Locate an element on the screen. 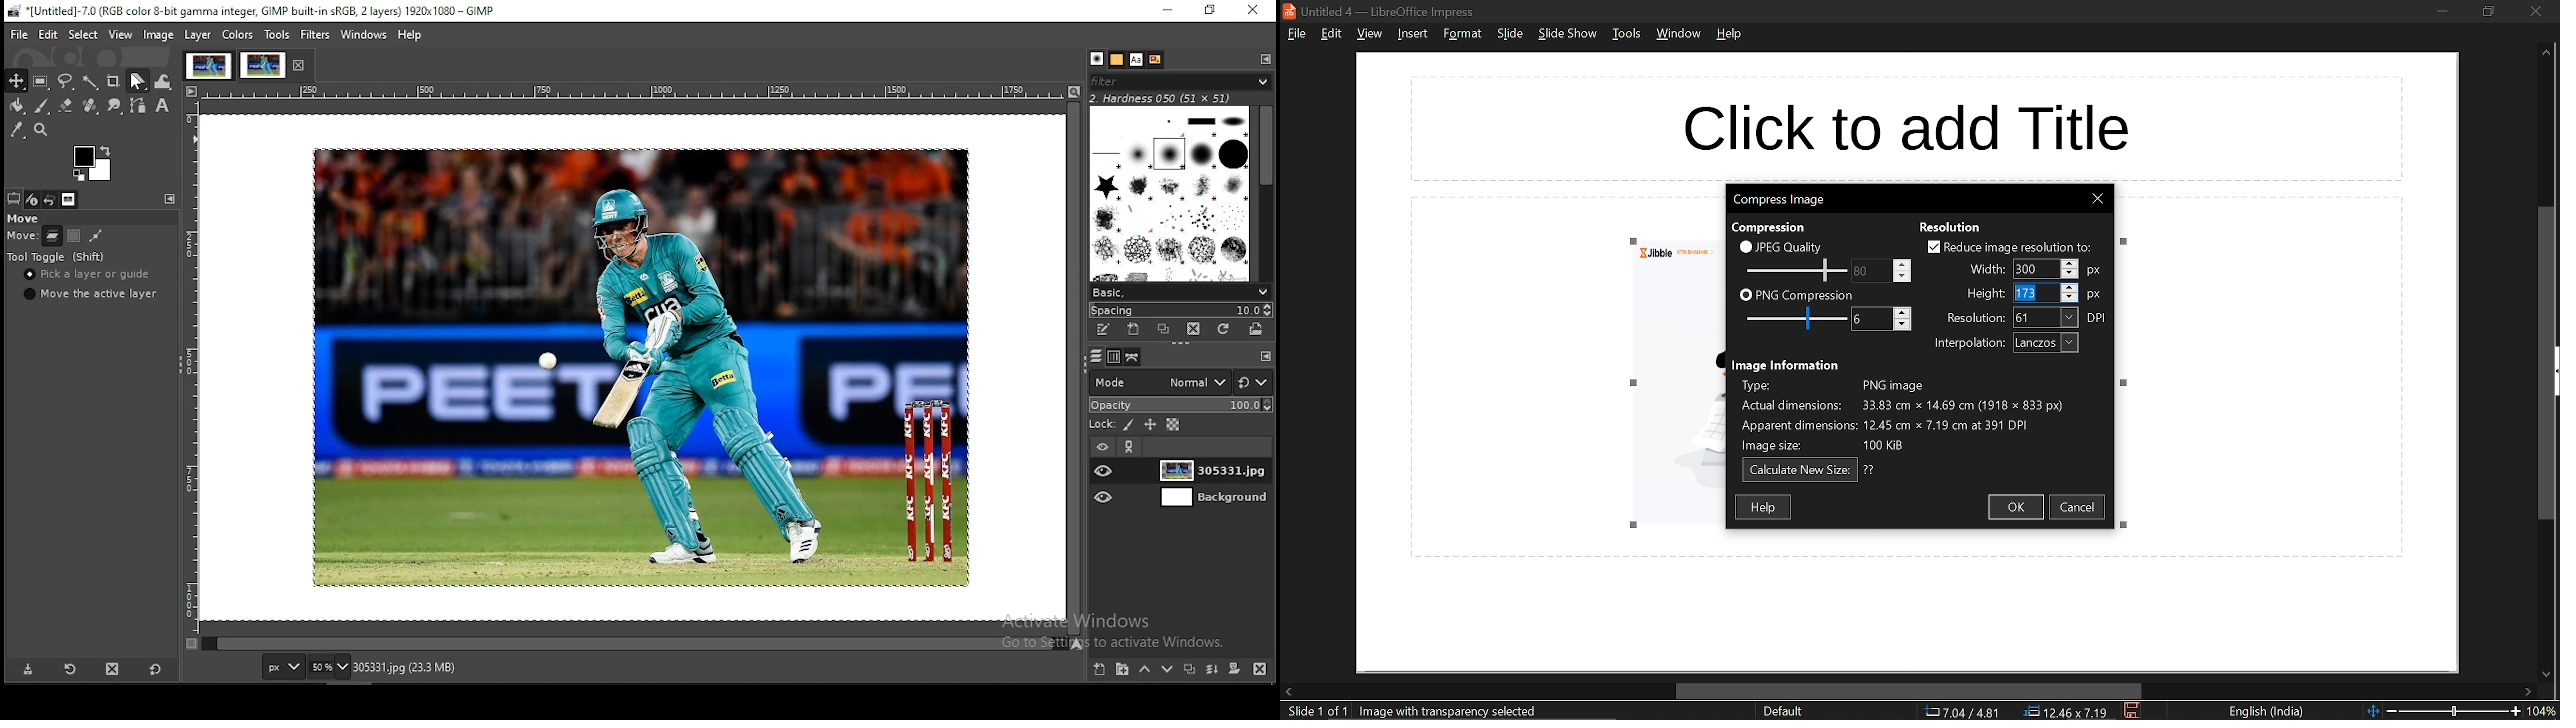 The height and width of the screenshot is (728, 2576). tools is located at coordinates (277, 35).